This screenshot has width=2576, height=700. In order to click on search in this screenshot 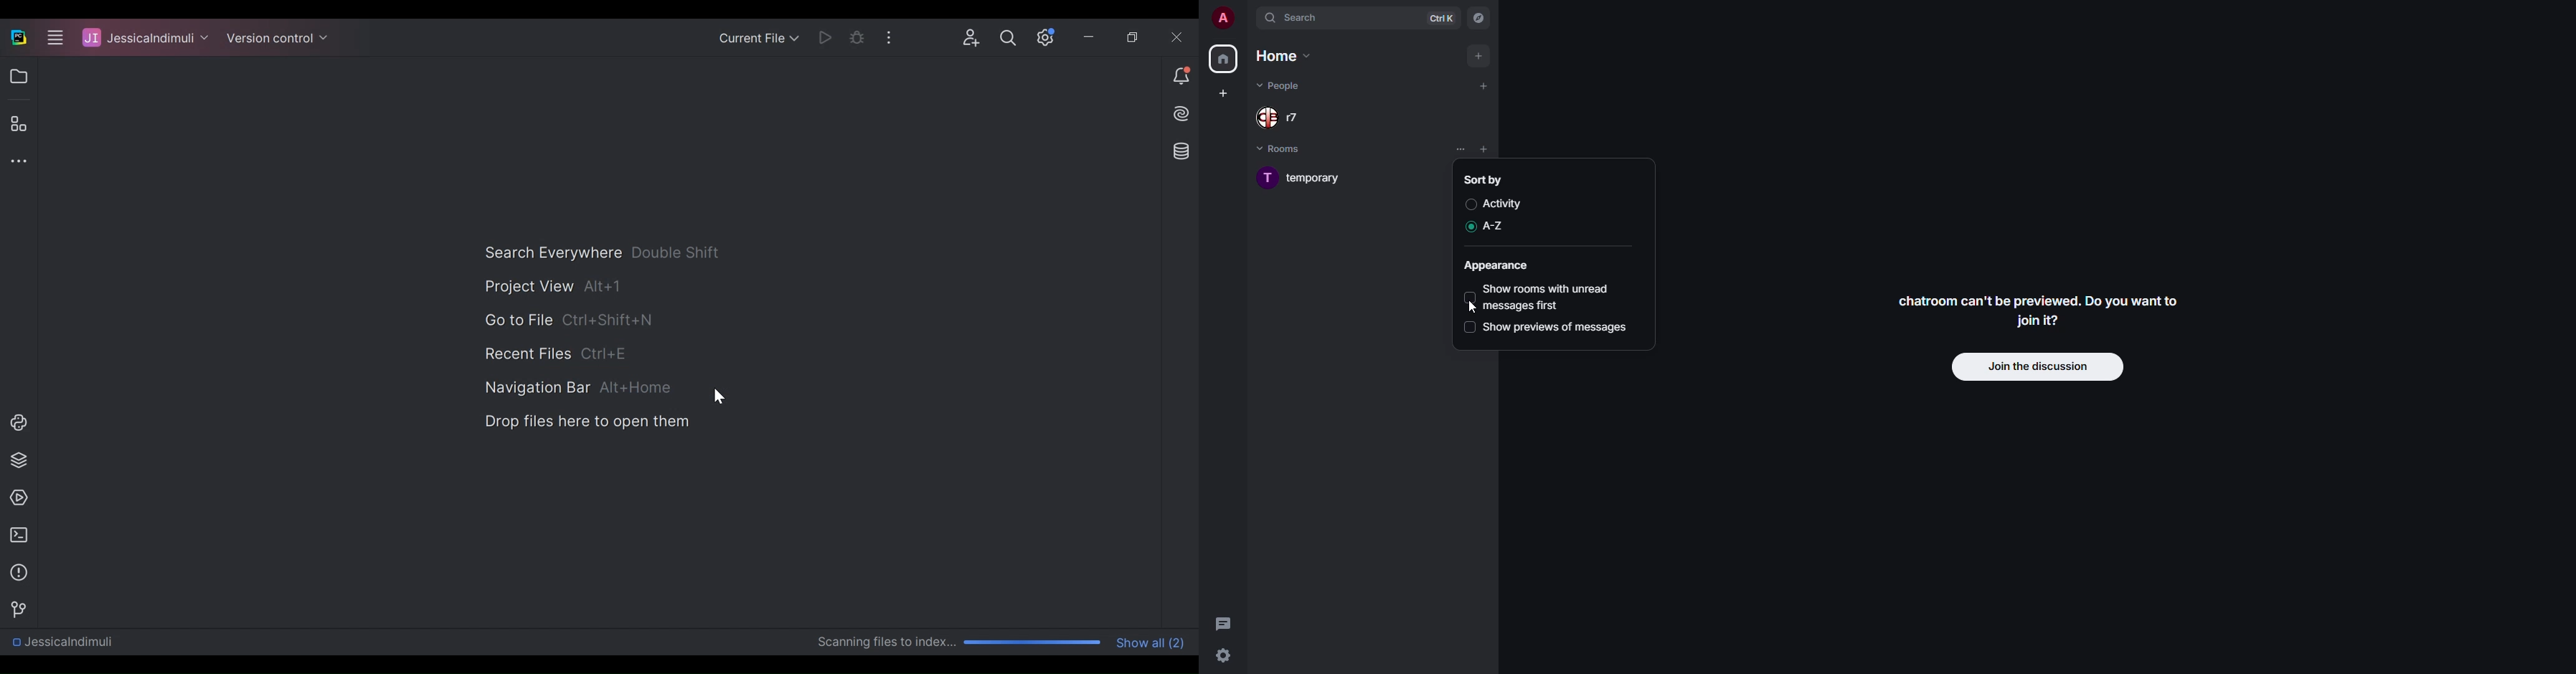, I will do `click(1293, 19)`.